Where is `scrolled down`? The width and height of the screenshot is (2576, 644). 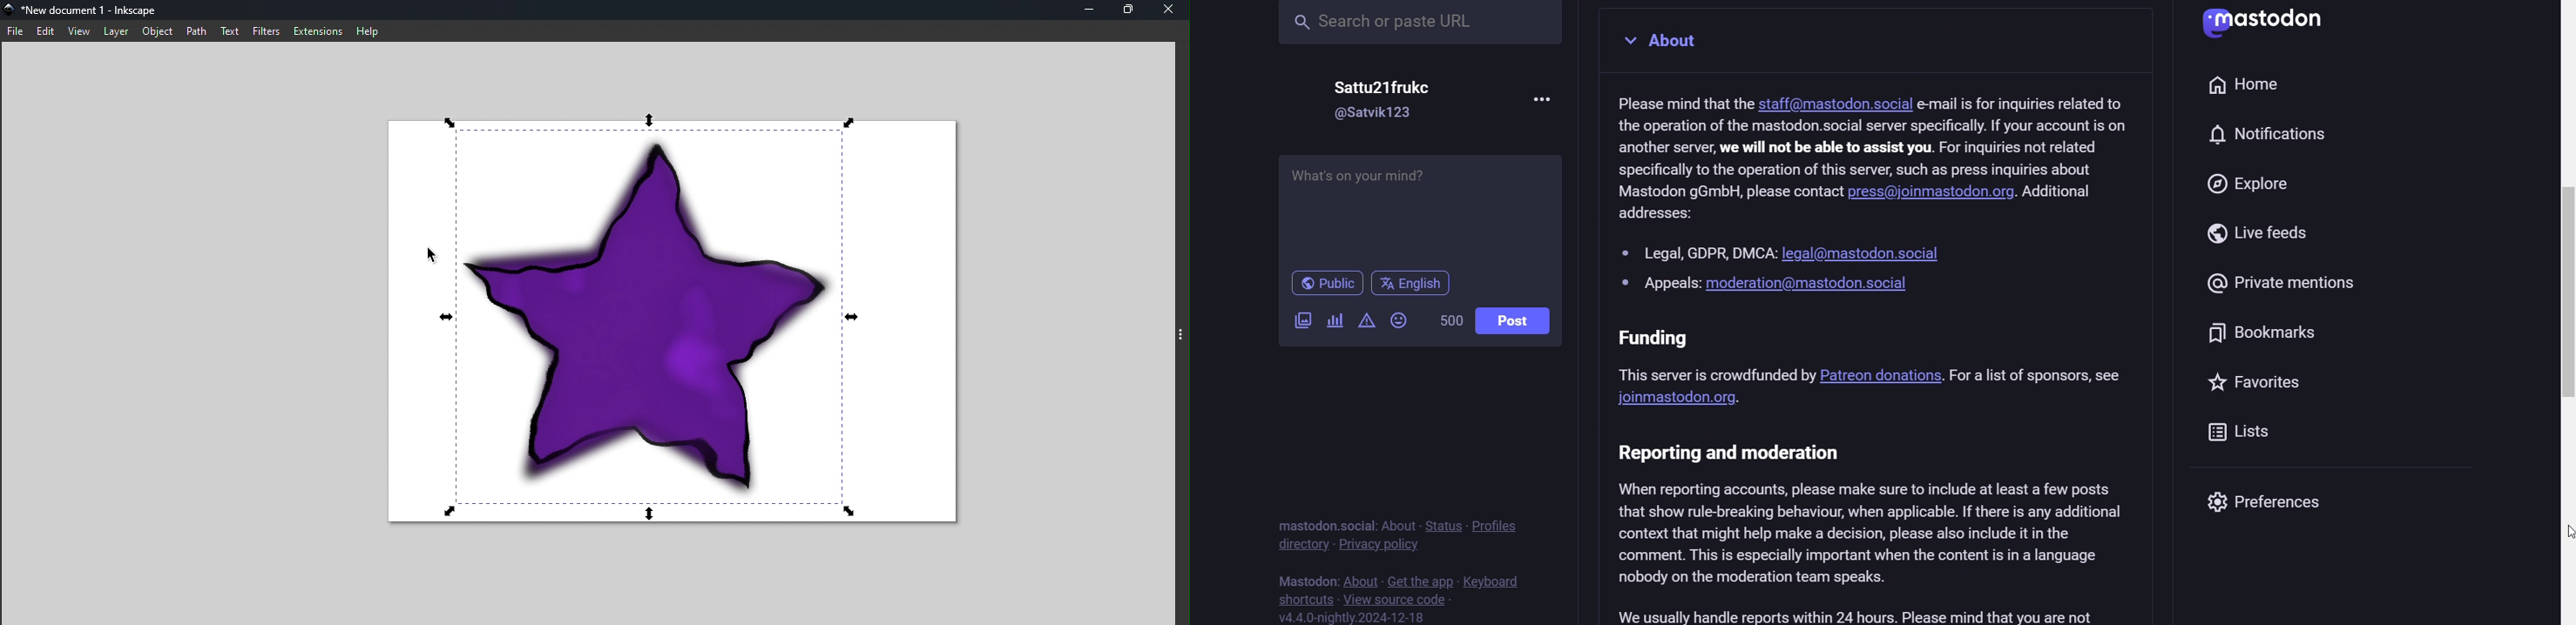 scrolled down is located at coordinates (2567, 309).